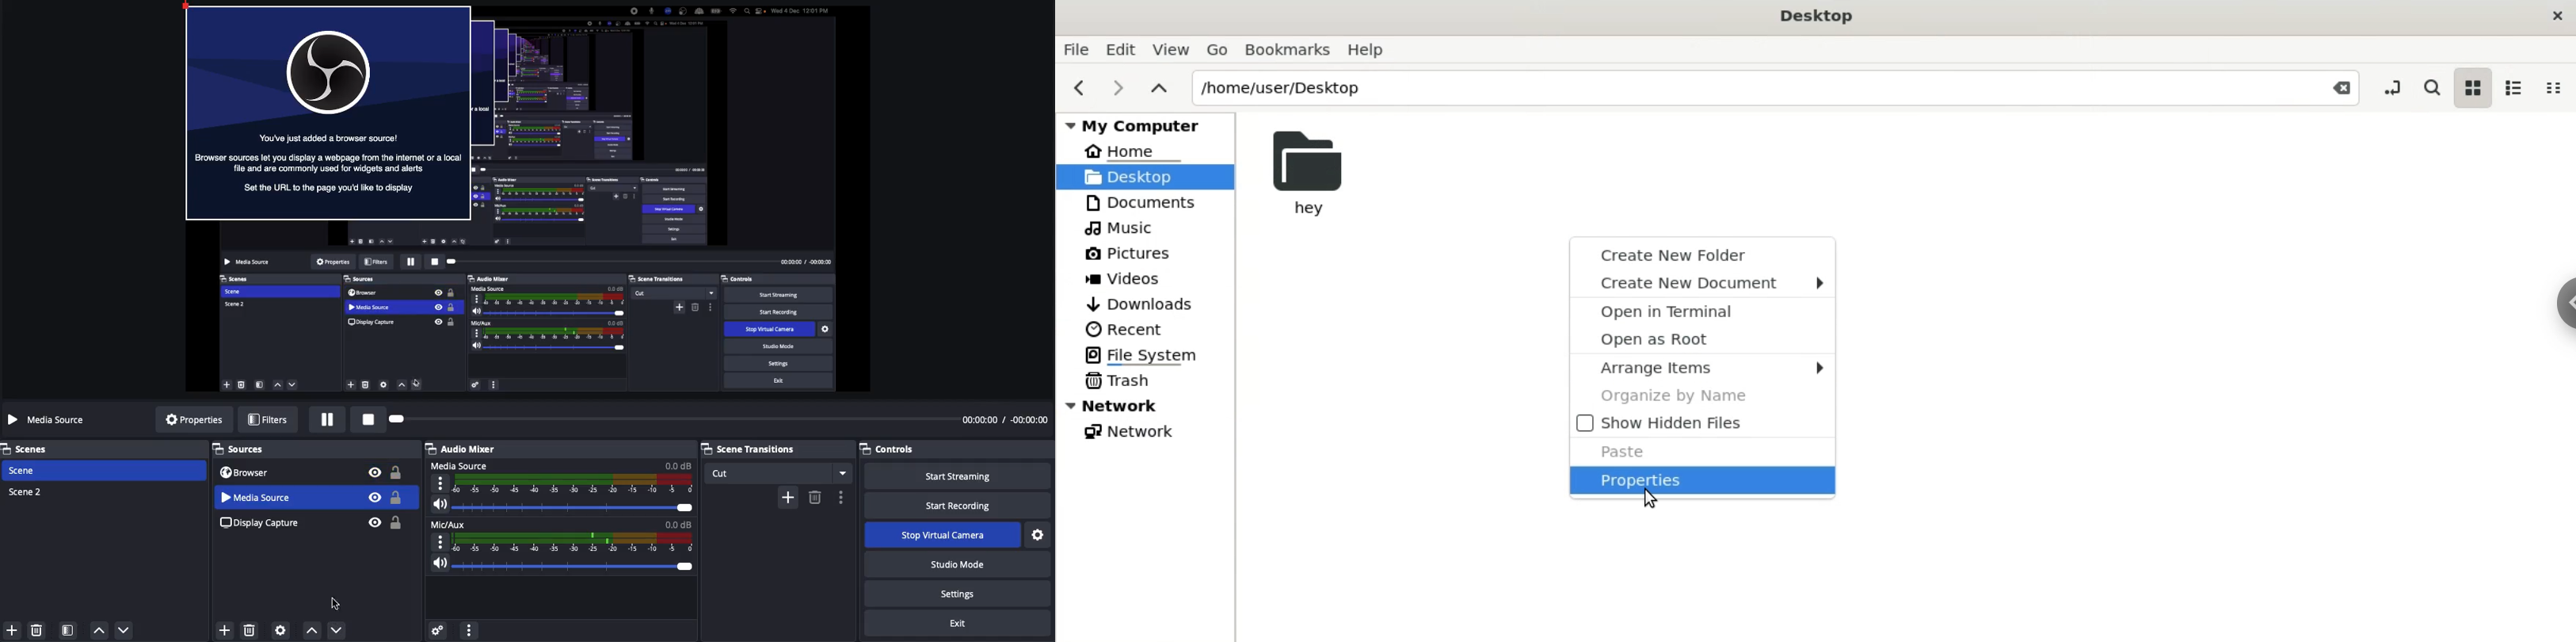 This screenshot has width=2576, height=644. Describe the element at coordinates (311, 630) in the screenshot. I see `Move up` at that location.